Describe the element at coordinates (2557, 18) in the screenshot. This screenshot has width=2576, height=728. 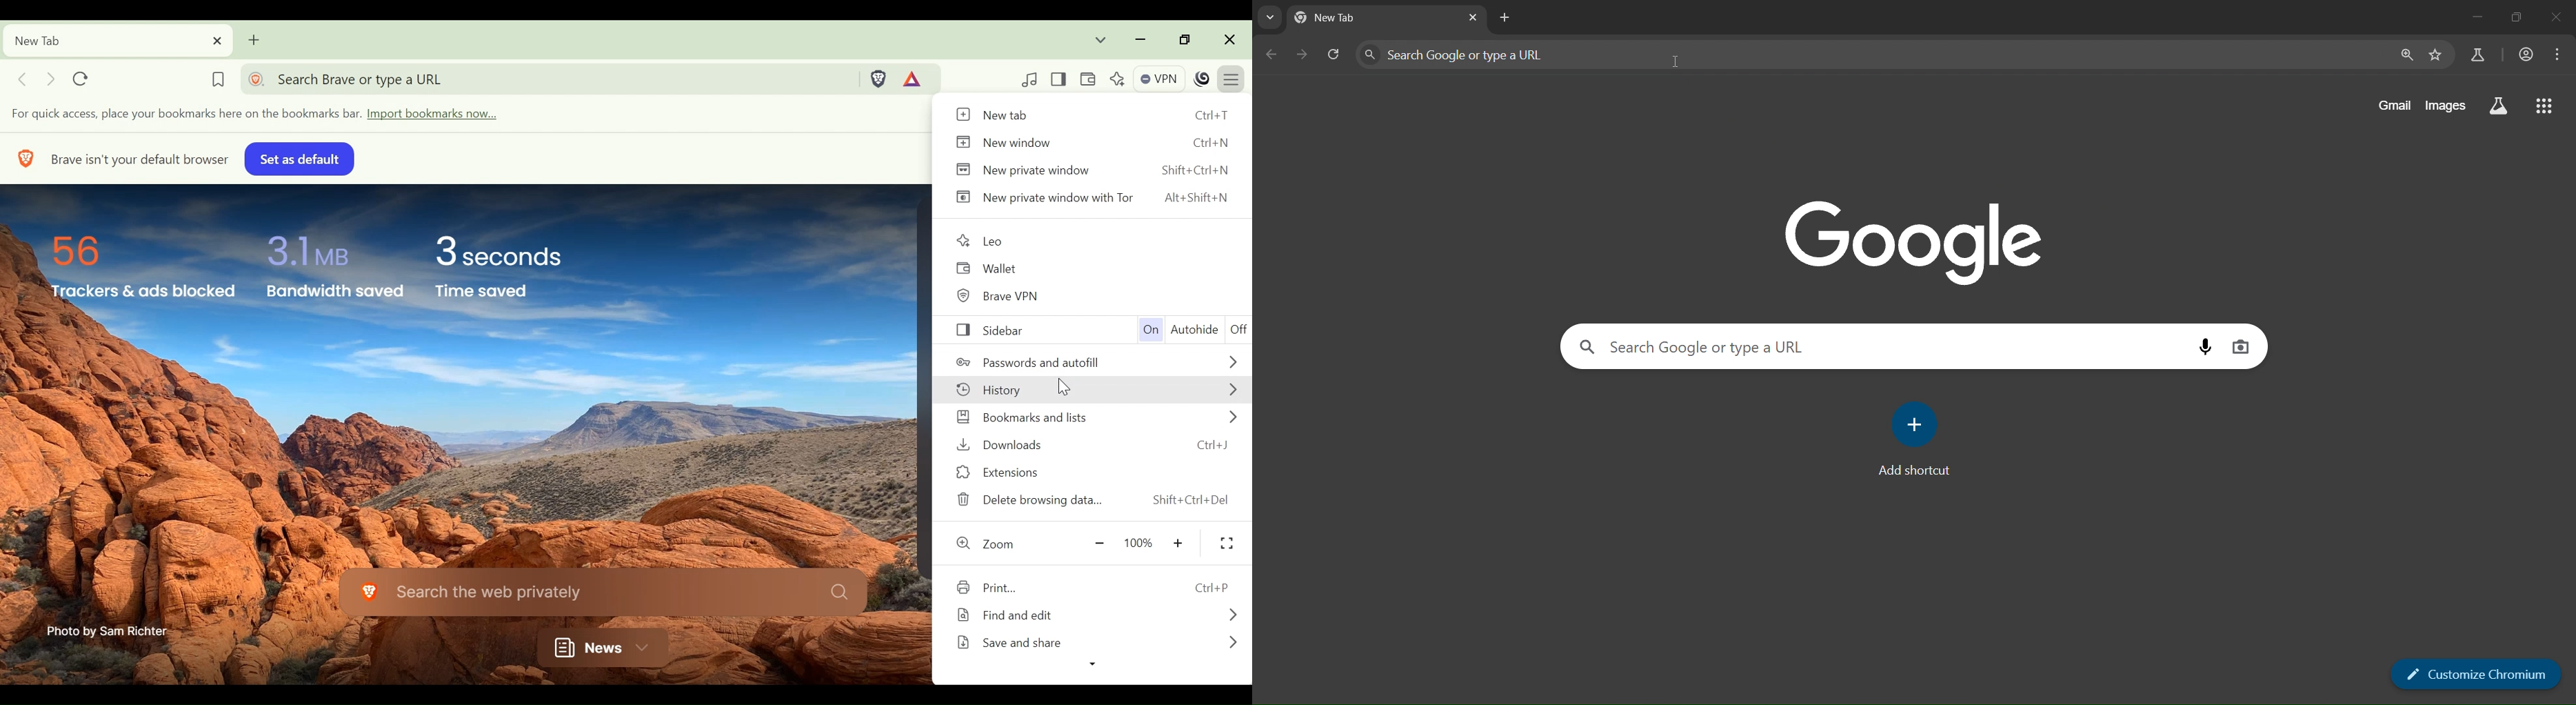
I see `close` at that location.